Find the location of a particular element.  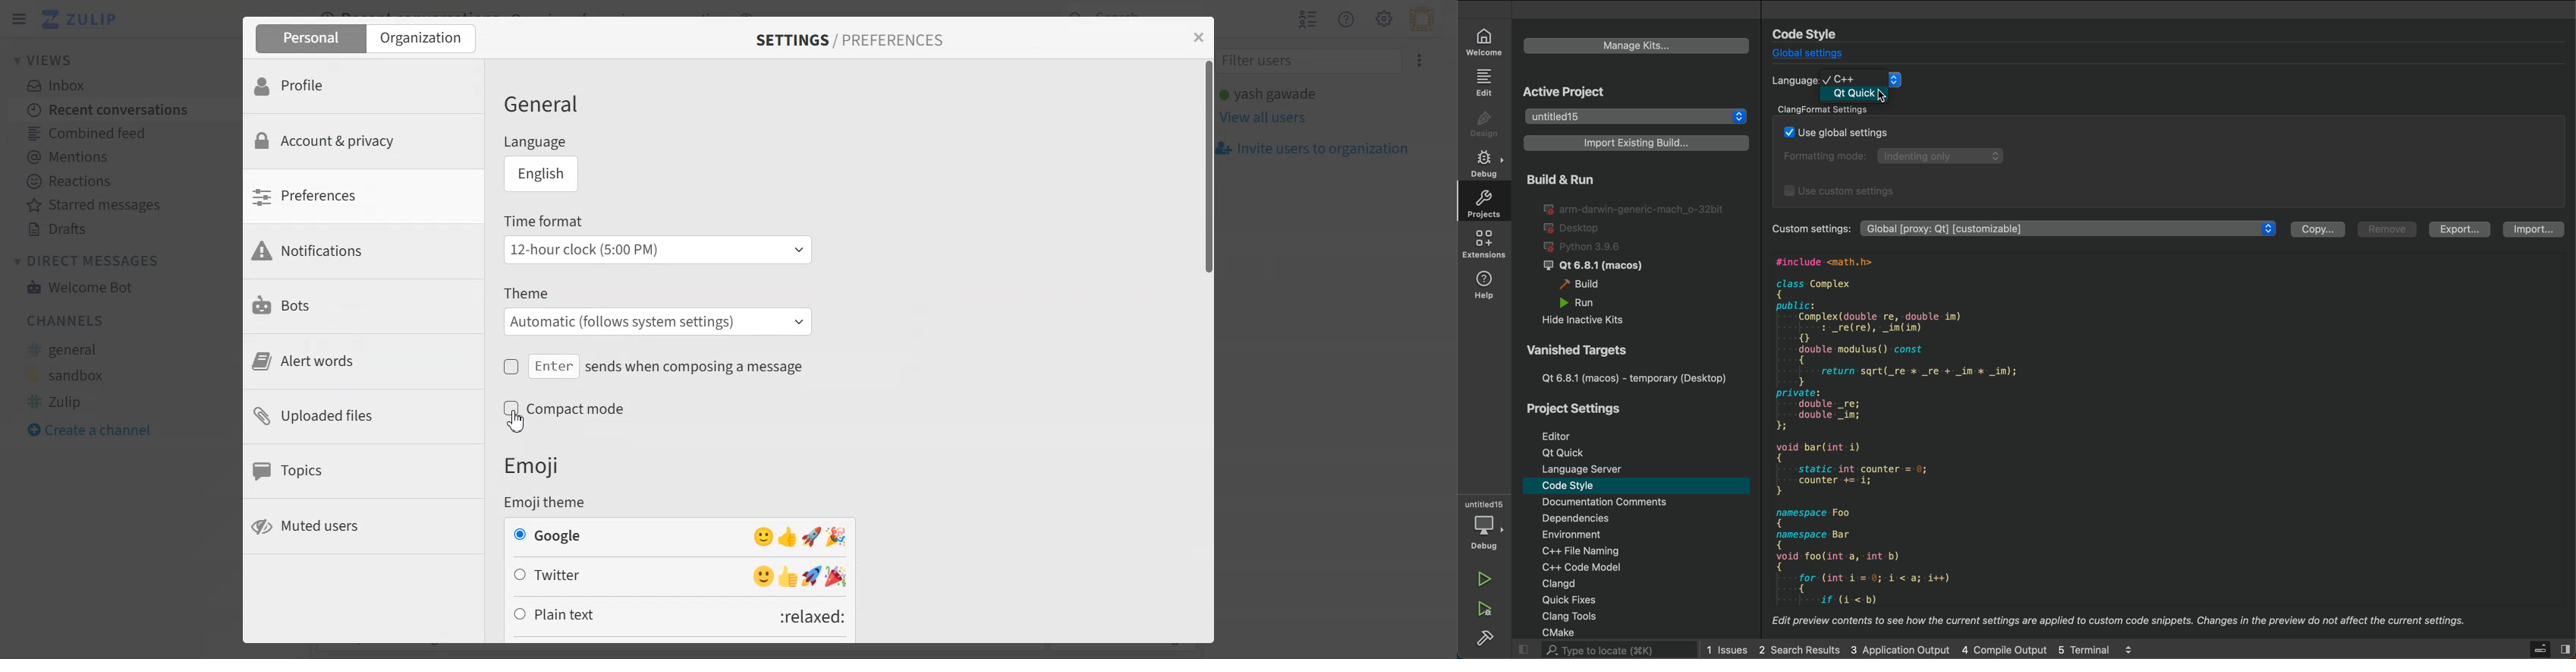

Muted users is located at coordinates (363, 527).